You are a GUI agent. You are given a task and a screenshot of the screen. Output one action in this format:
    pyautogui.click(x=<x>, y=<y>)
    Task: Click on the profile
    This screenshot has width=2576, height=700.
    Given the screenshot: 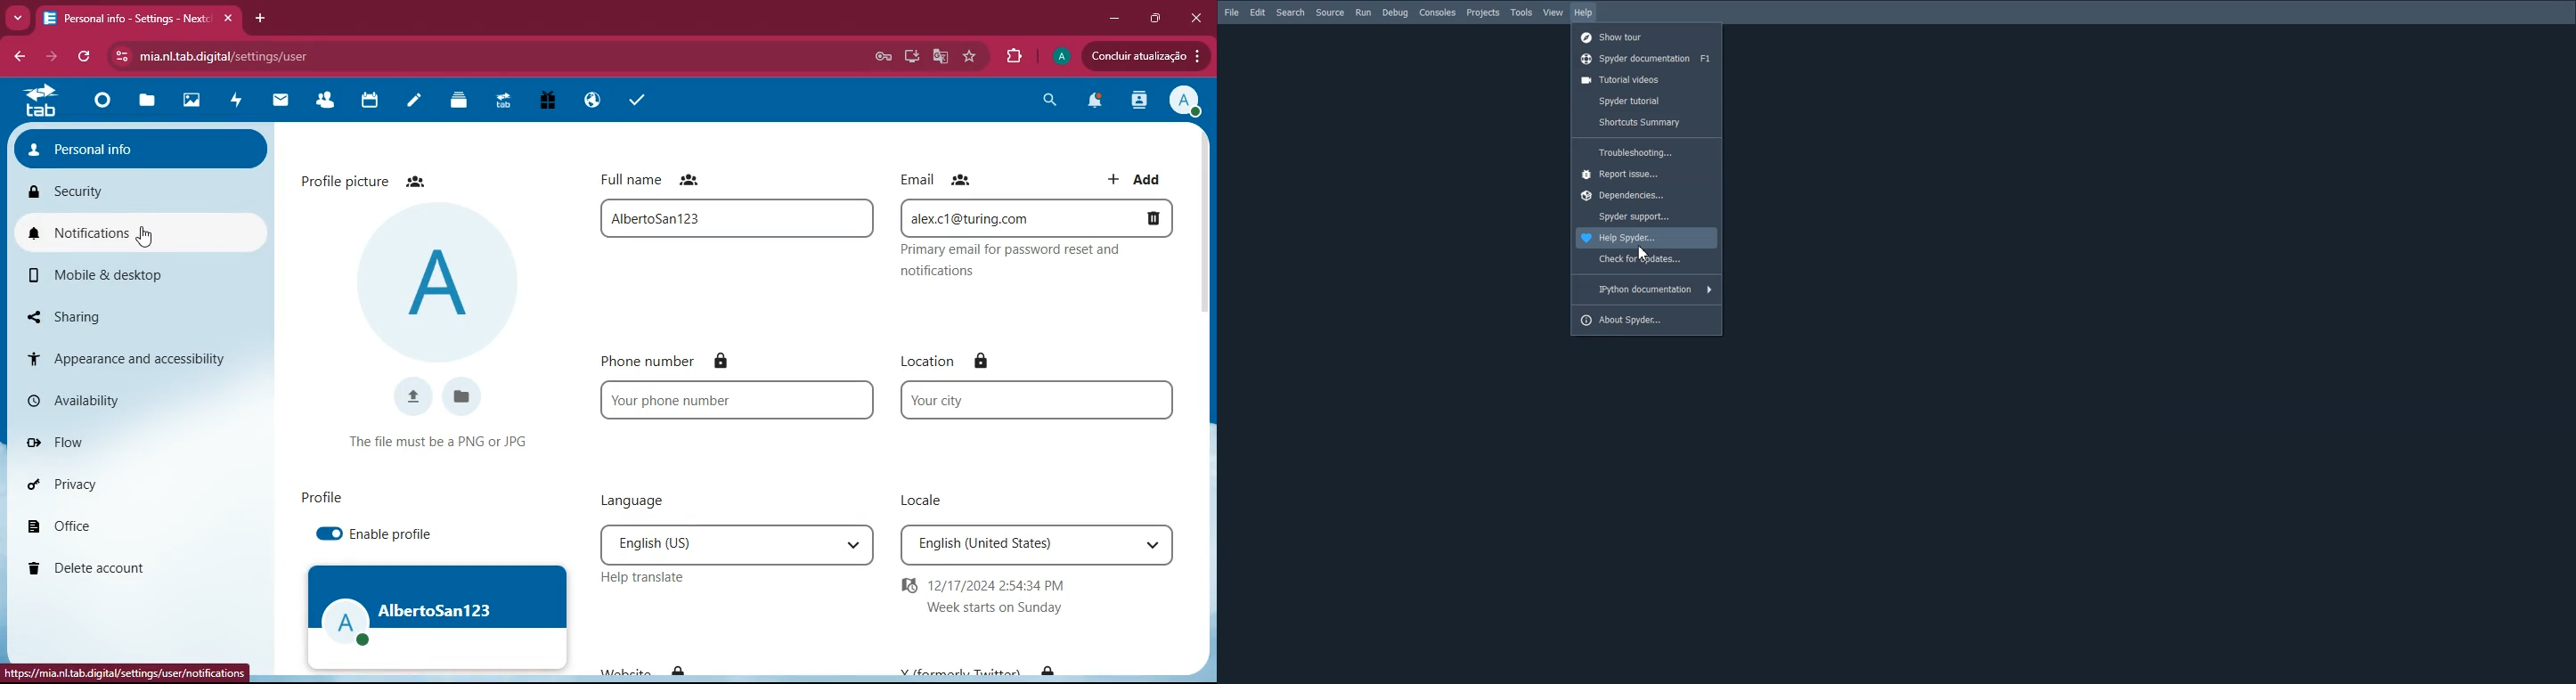 What is the action you would take?
    pyautogui.click(x=143, y=146)
    